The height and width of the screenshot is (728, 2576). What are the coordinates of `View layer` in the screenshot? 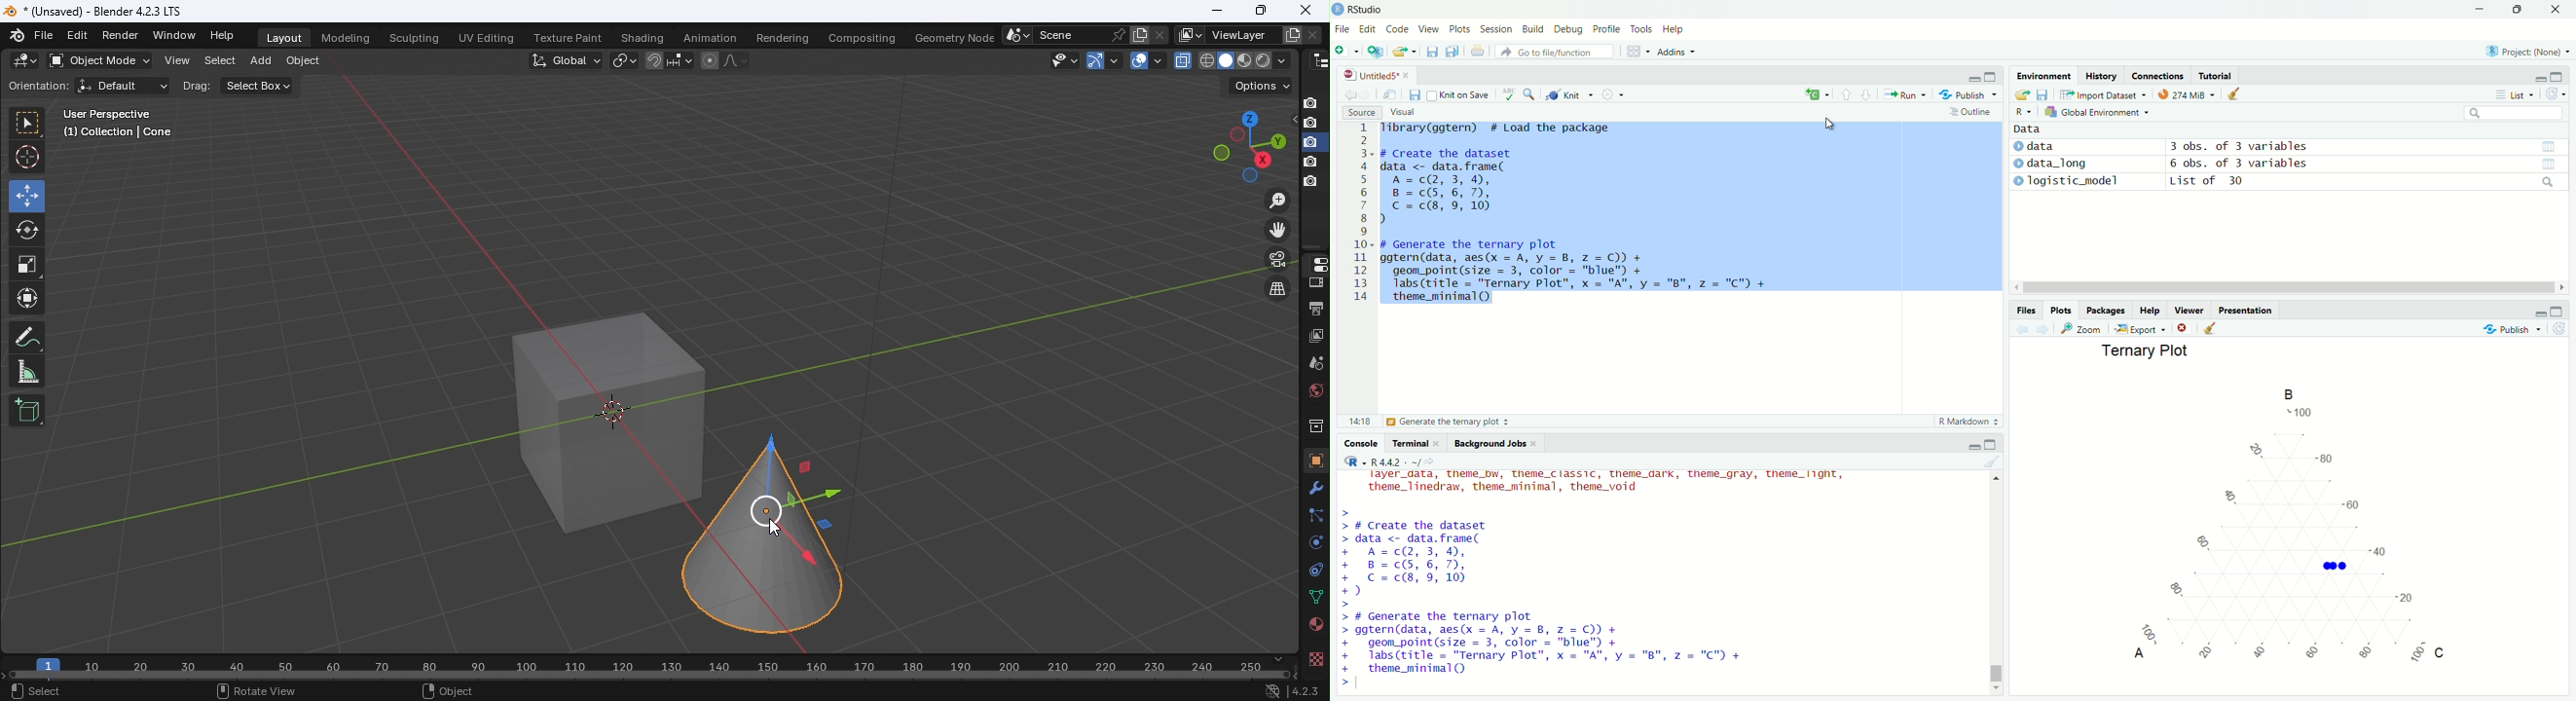 It's located at (1317, 335).